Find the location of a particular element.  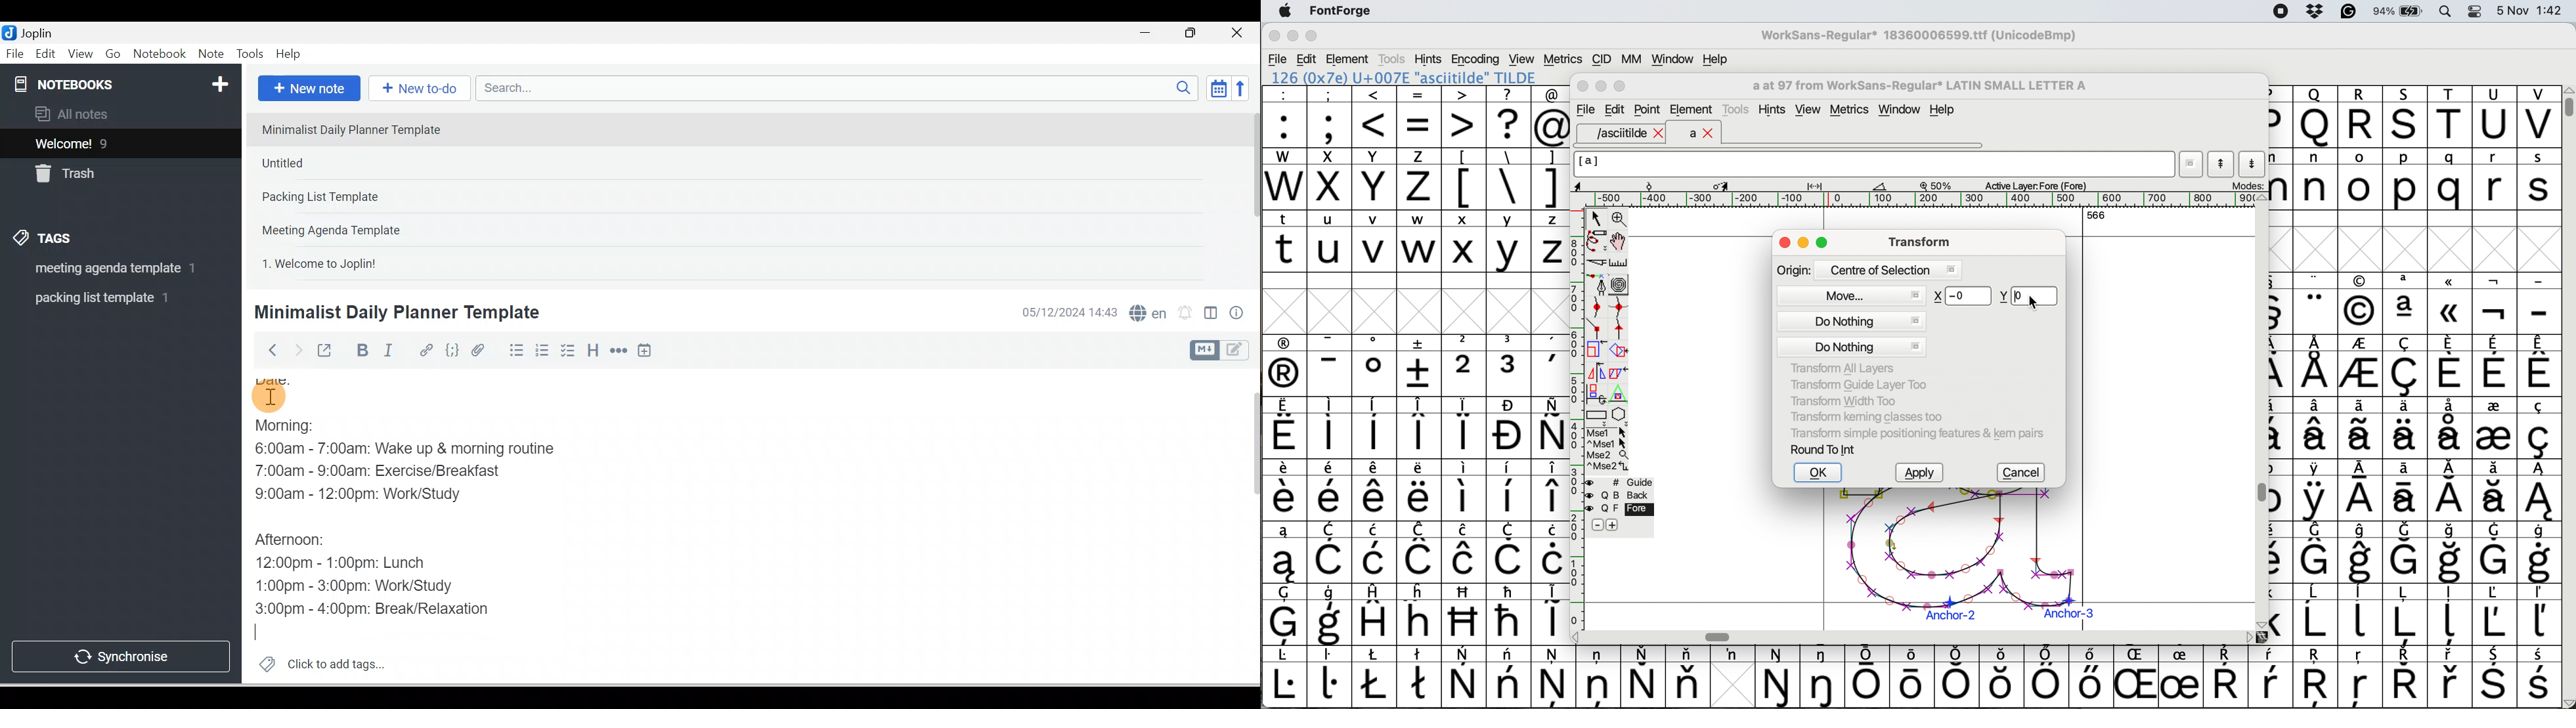

Note 2 is located at coordinates (347, 163).